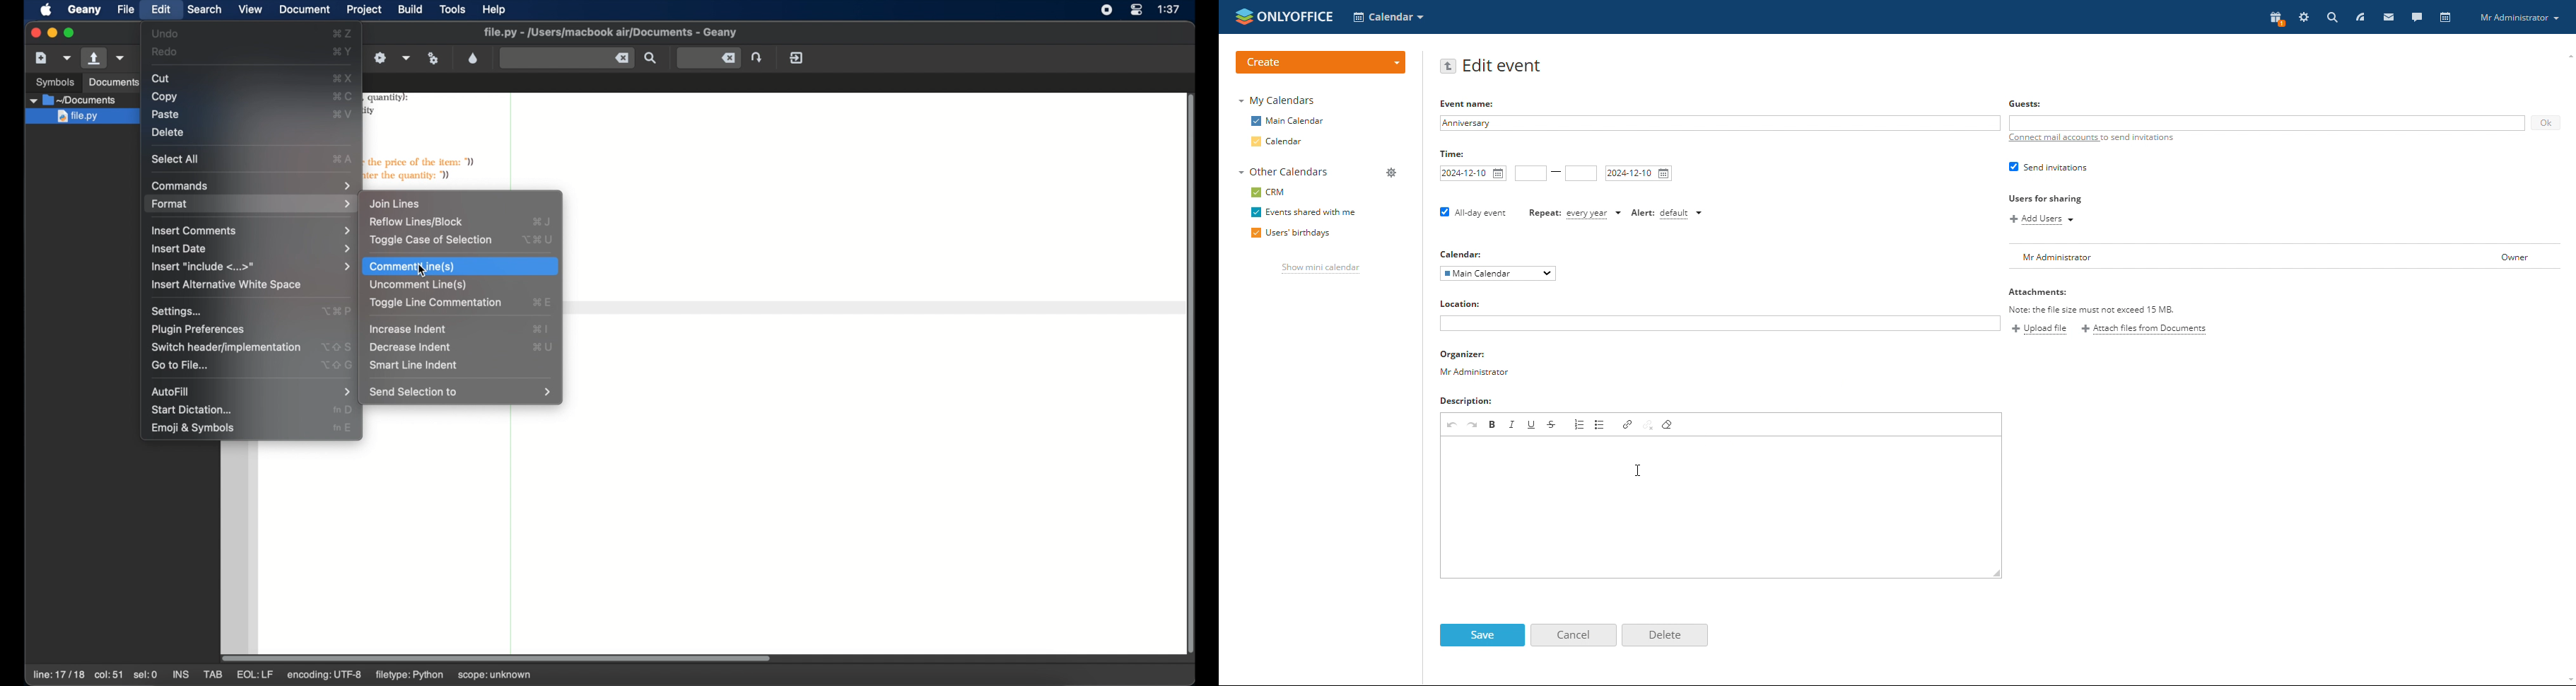 The image size is (2576, 700). Describe the element at coordinates (213, 675) in the screenshot. I see `tab` at that location.